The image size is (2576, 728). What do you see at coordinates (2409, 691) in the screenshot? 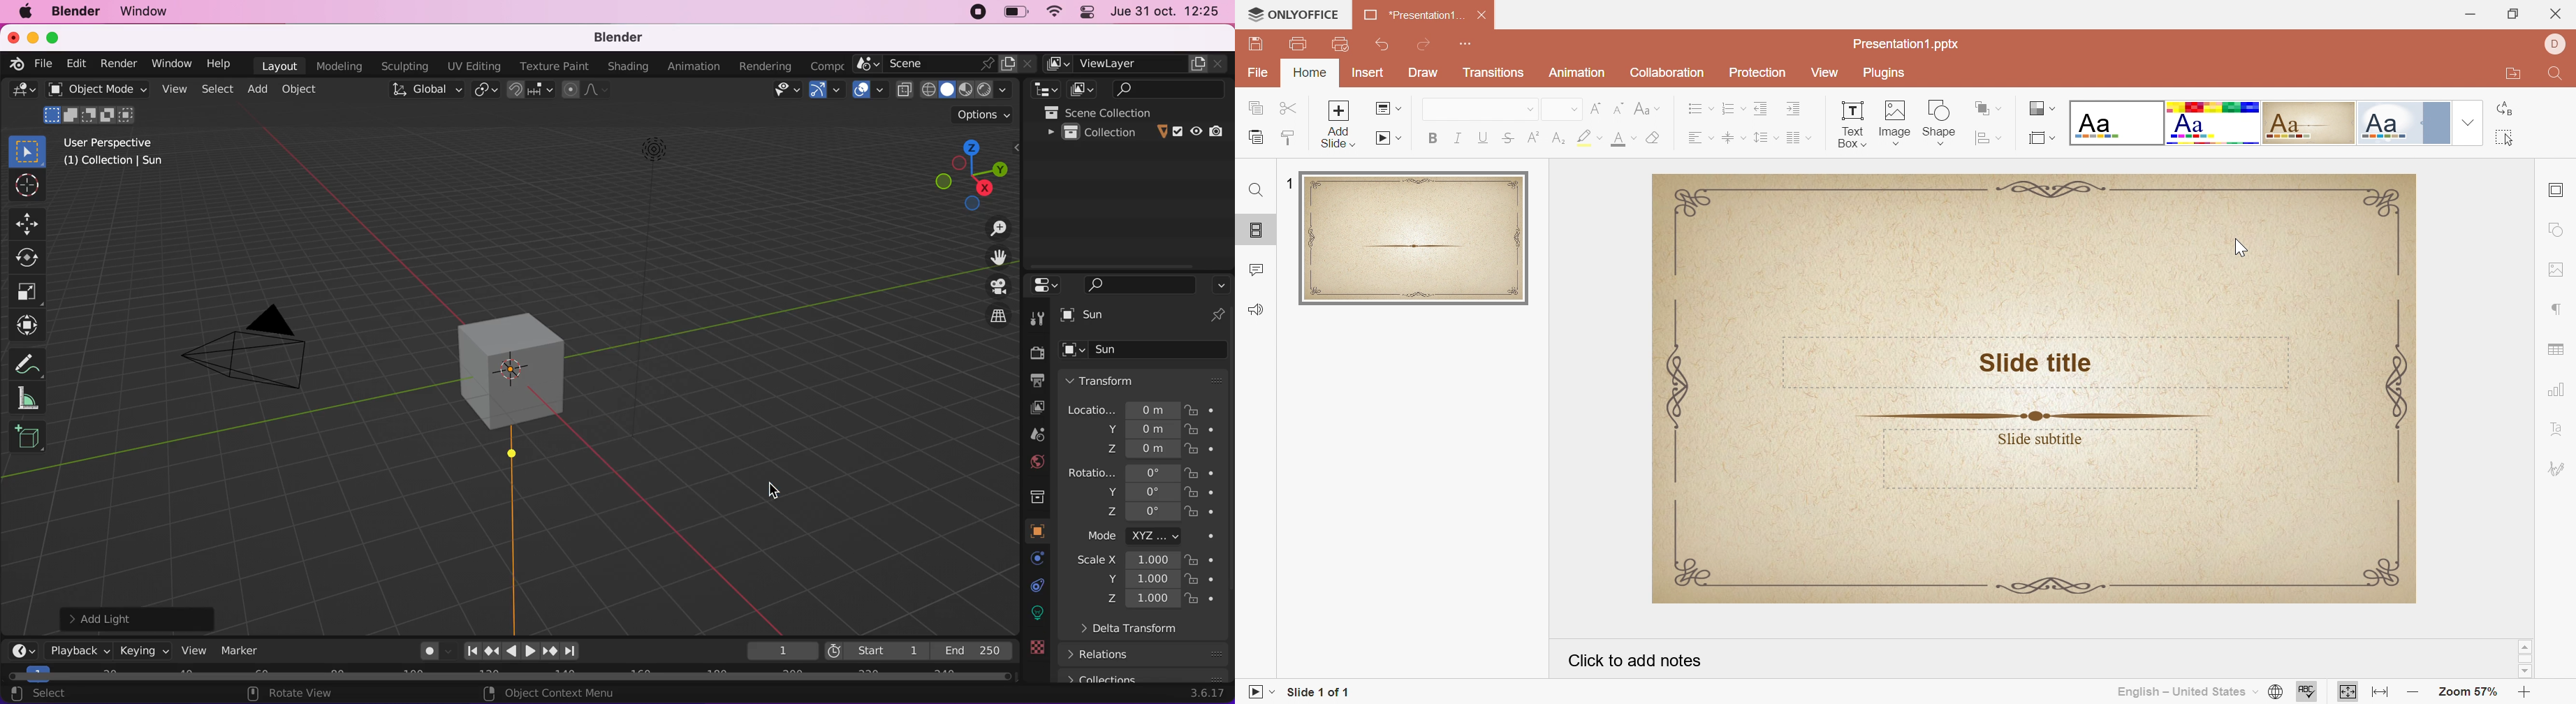
I see `Zoom out` at bounding box center [2409, 691].